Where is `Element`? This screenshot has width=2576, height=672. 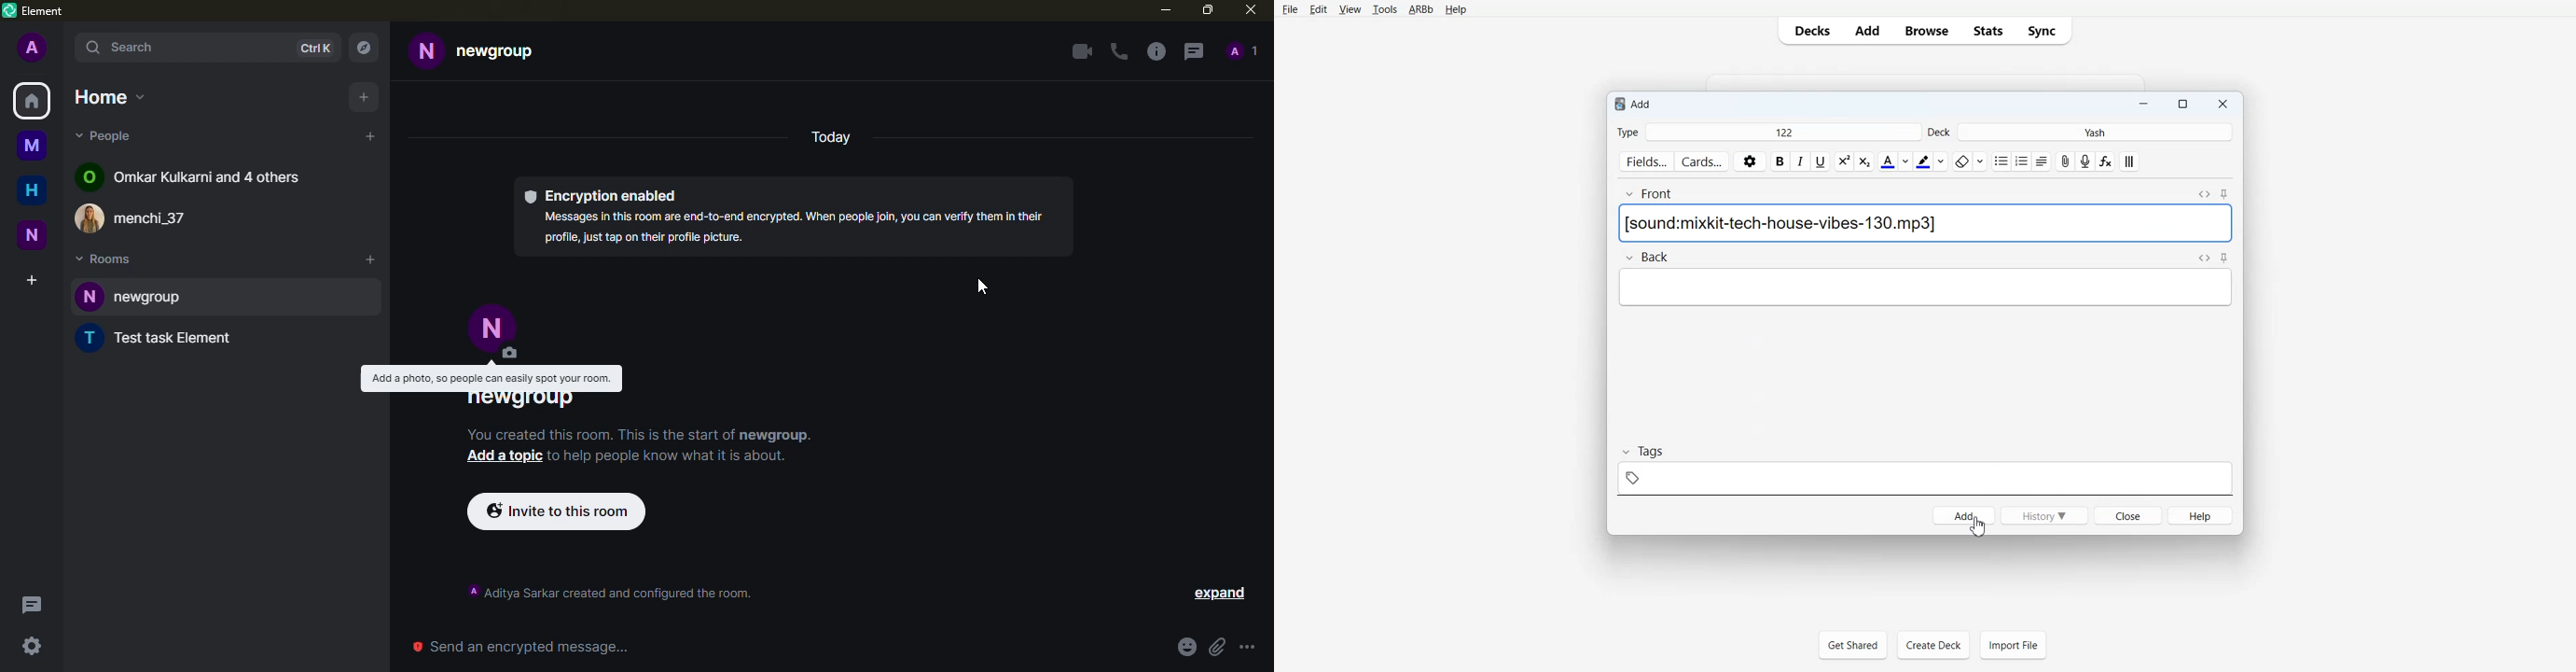 Element is located at coordinates (74, 11).